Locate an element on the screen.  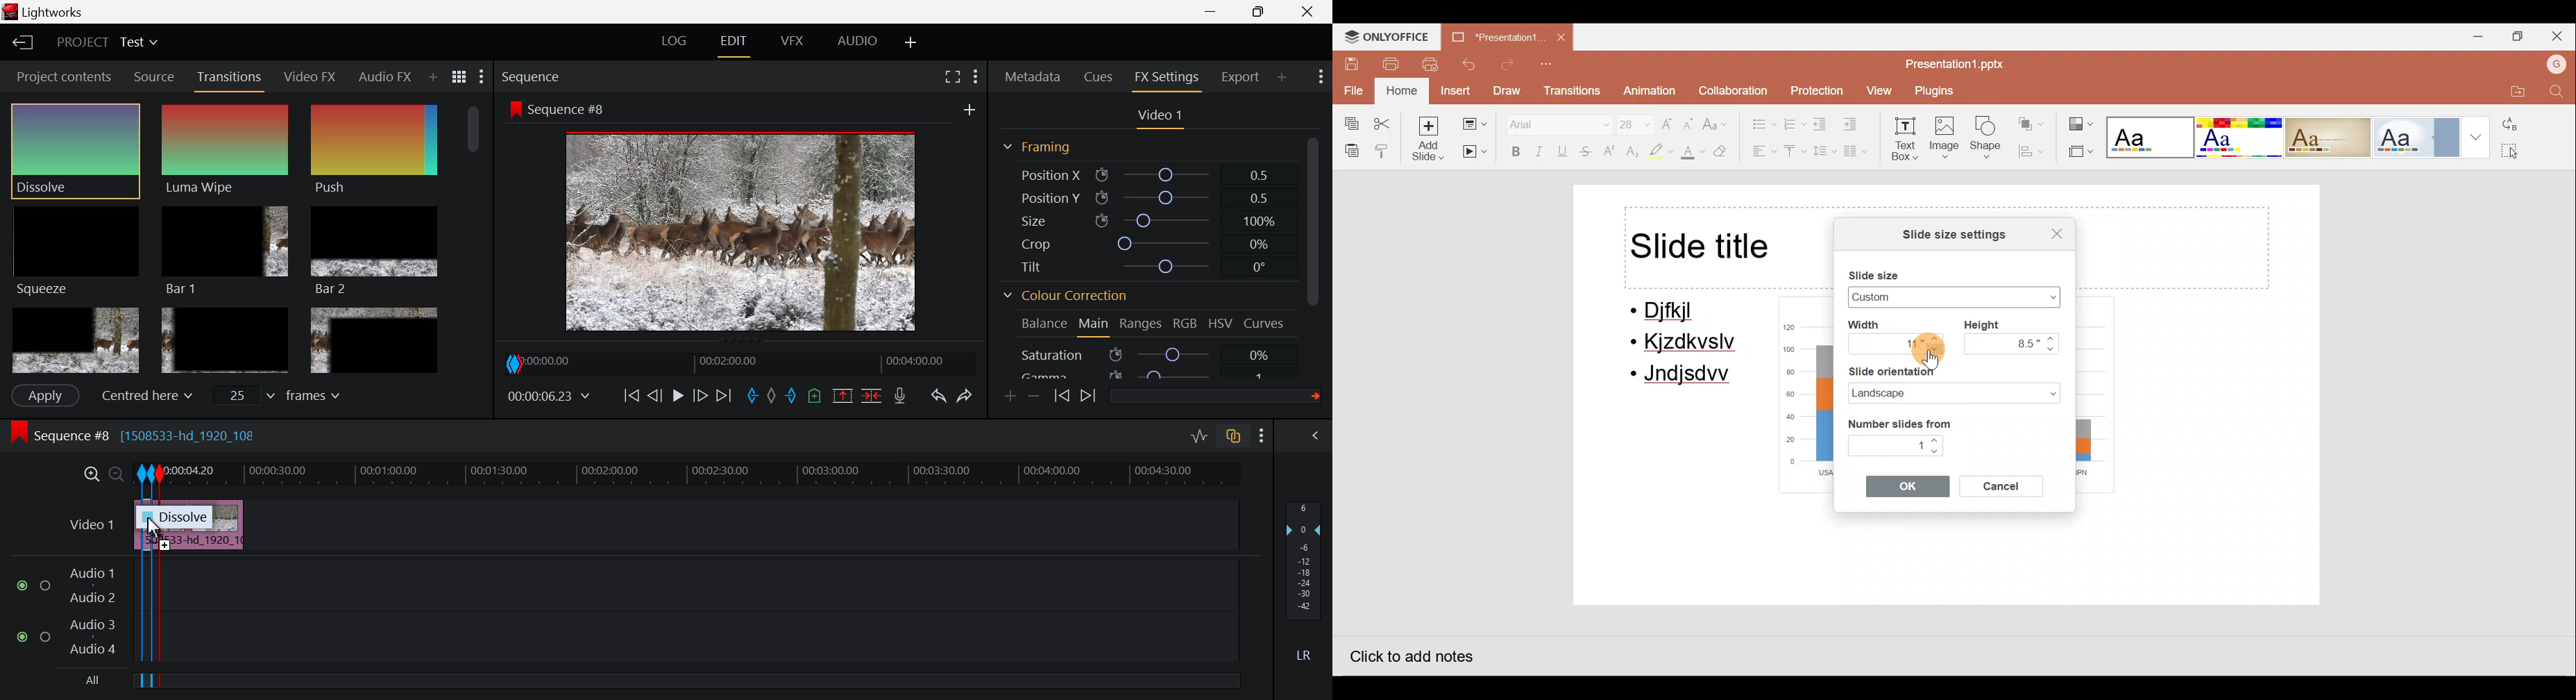
Line spacing is located at coordinates (1823, 151).